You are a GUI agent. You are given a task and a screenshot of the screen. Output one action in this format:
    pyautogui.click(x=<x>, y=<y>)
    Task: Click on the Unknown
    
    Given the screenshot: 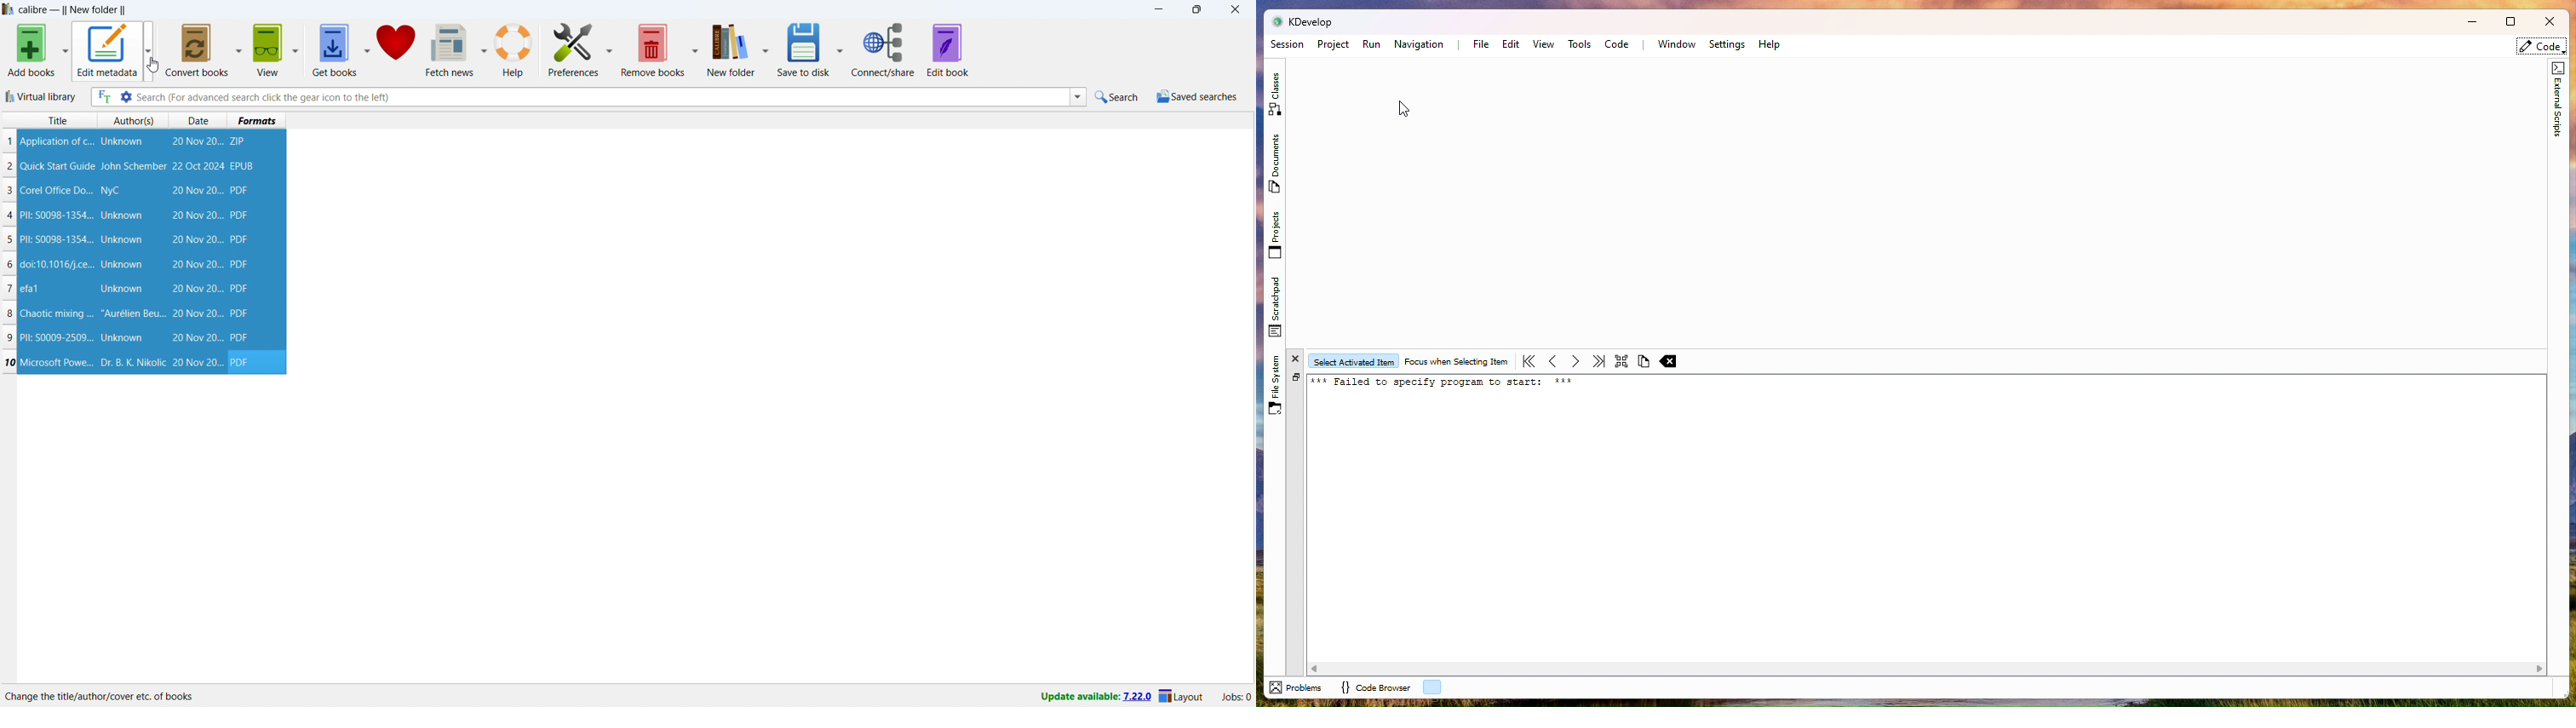 What is the action you would take?
    pyautogui.click(x=122, y=215)
    